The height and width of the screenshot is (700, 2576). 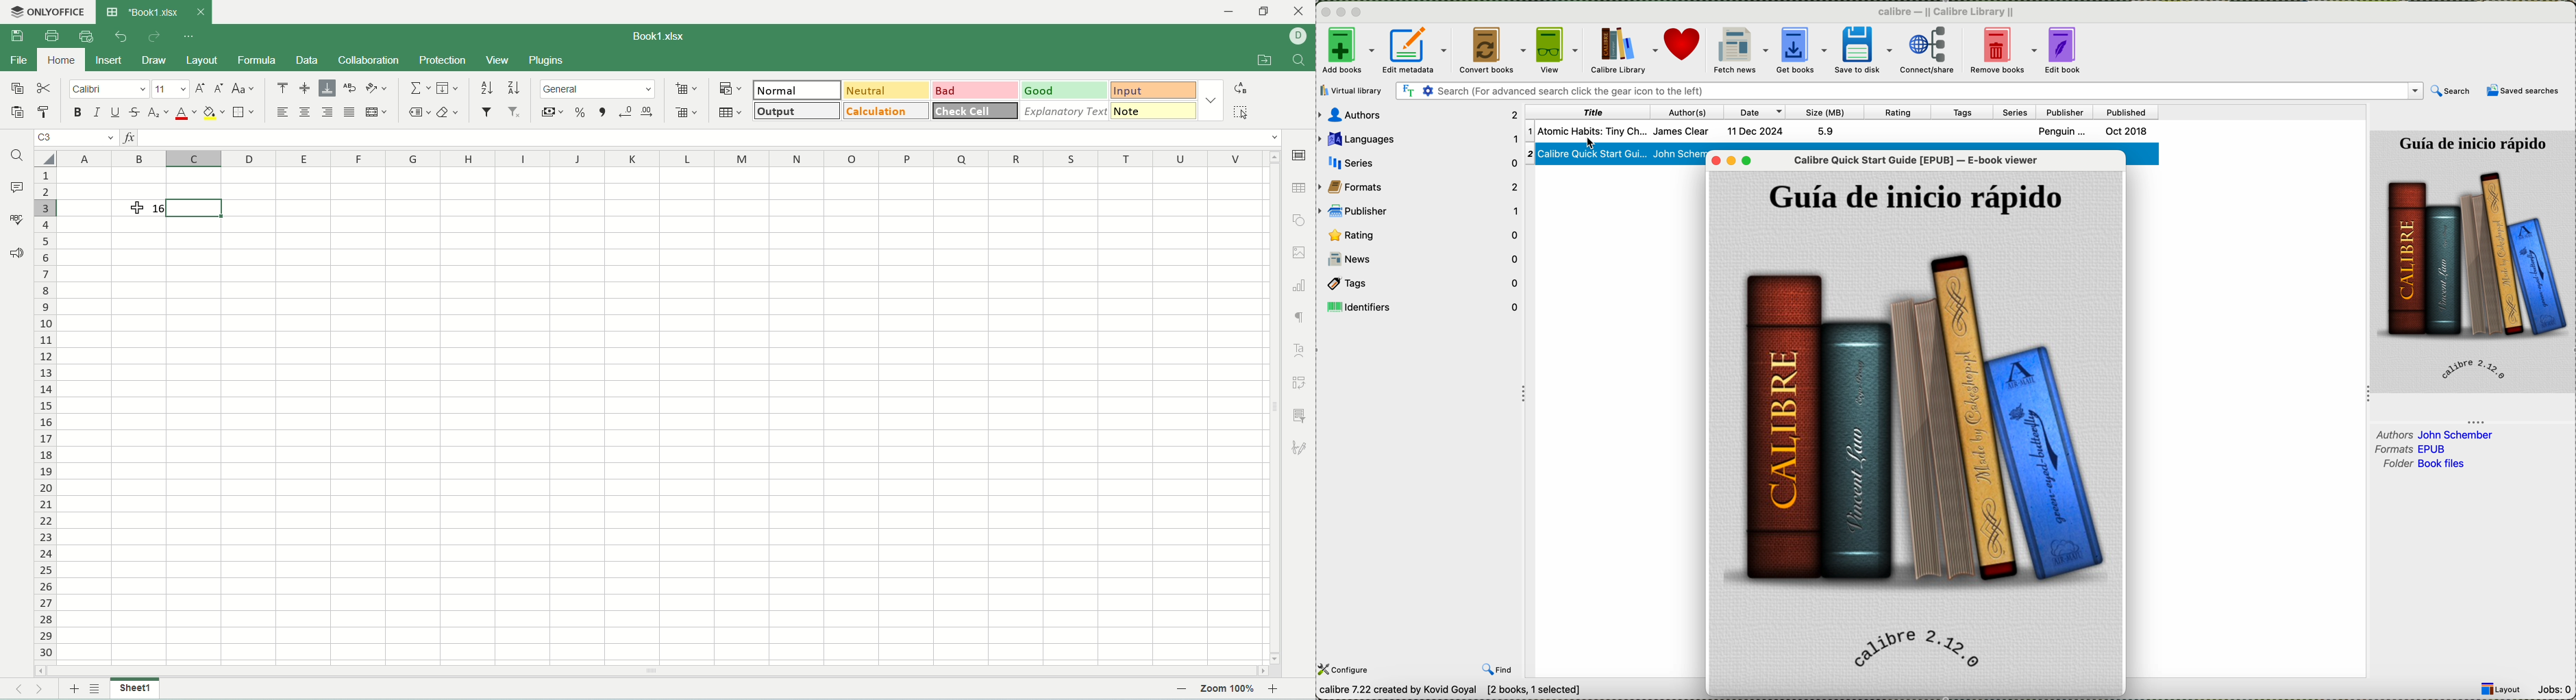 I want to click on increase decimal, so click(x=649, y=112).